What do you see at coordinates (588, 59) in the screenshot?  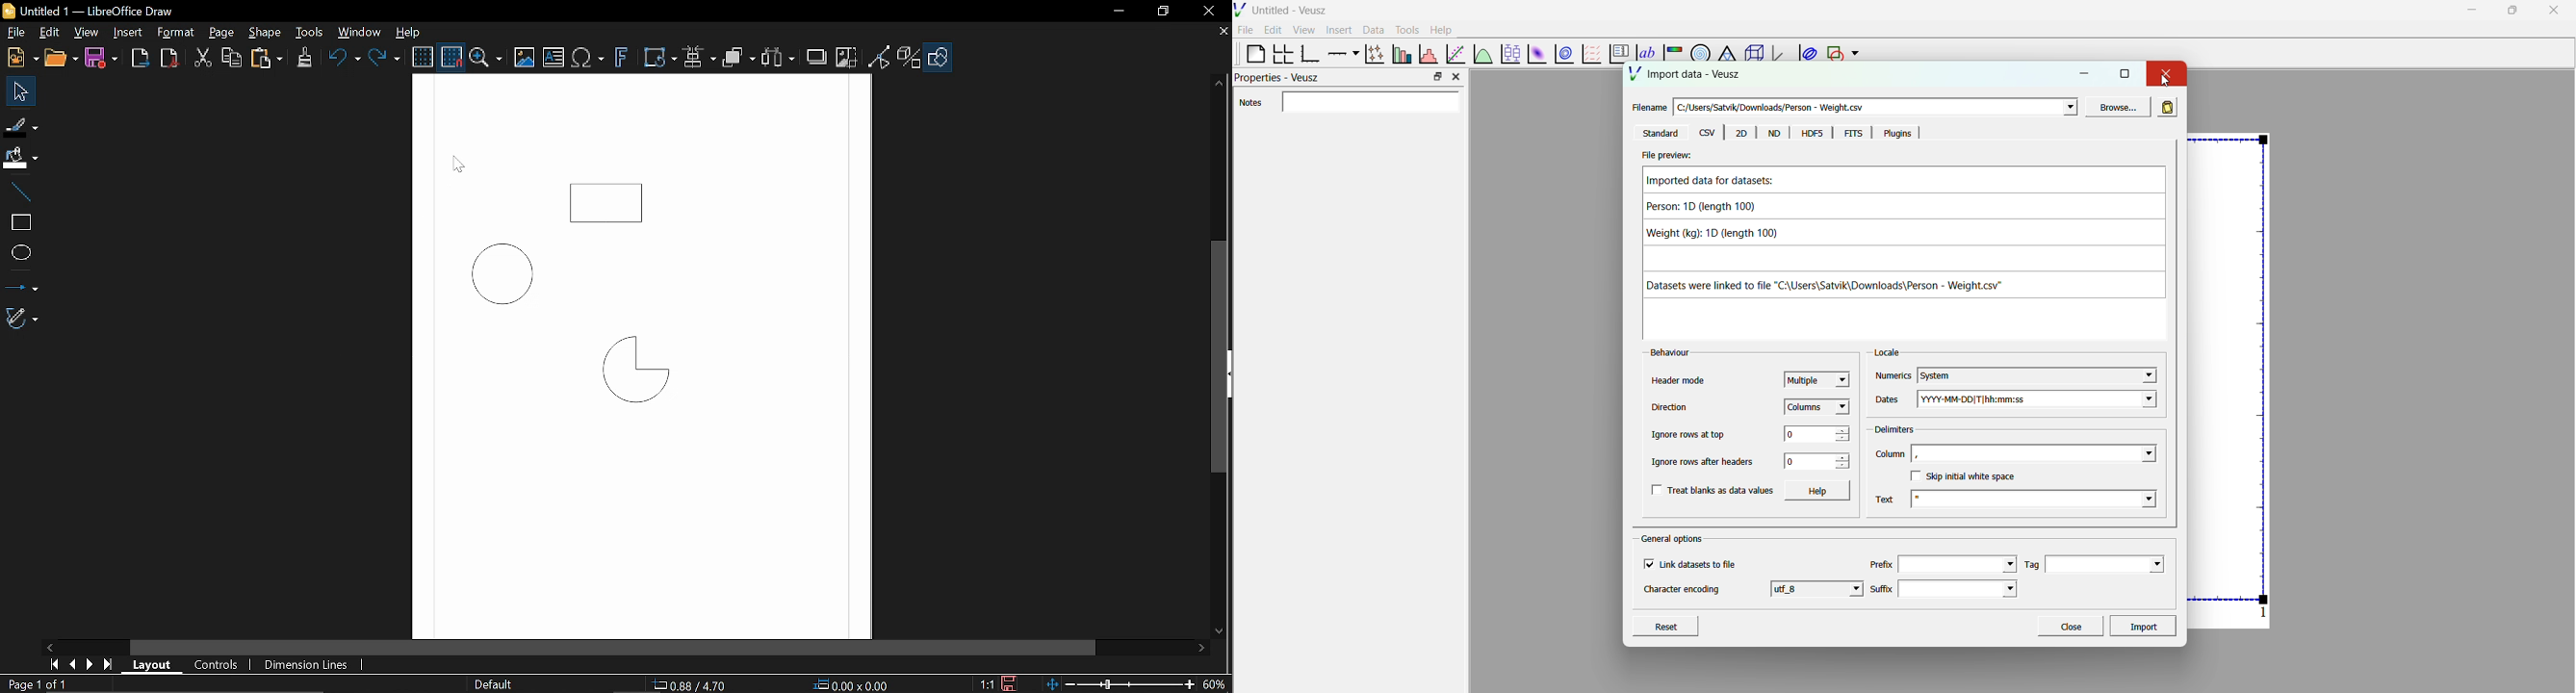 I see `Insert text` at bounding box center [588, 59].